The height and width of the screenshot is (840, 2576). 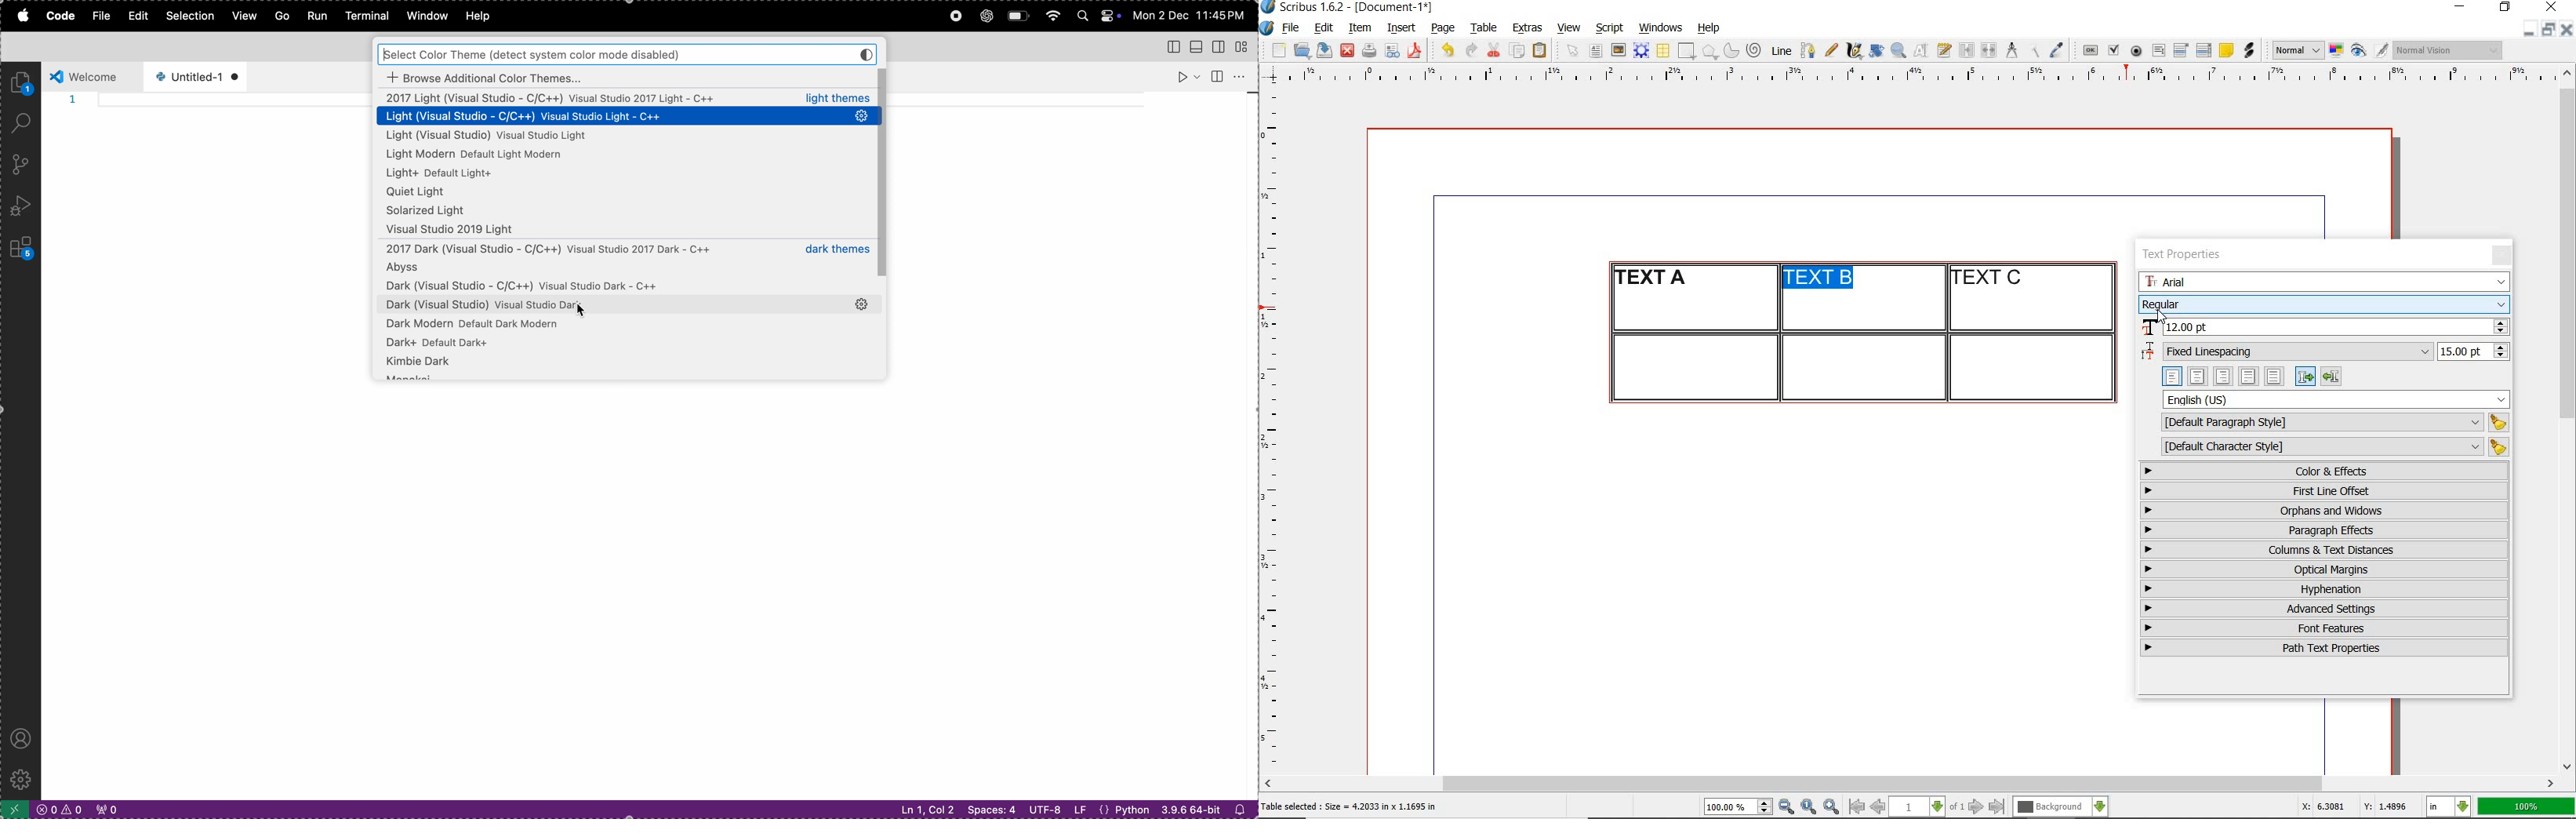 I want to click on terminal, so click(x=367, y=16).